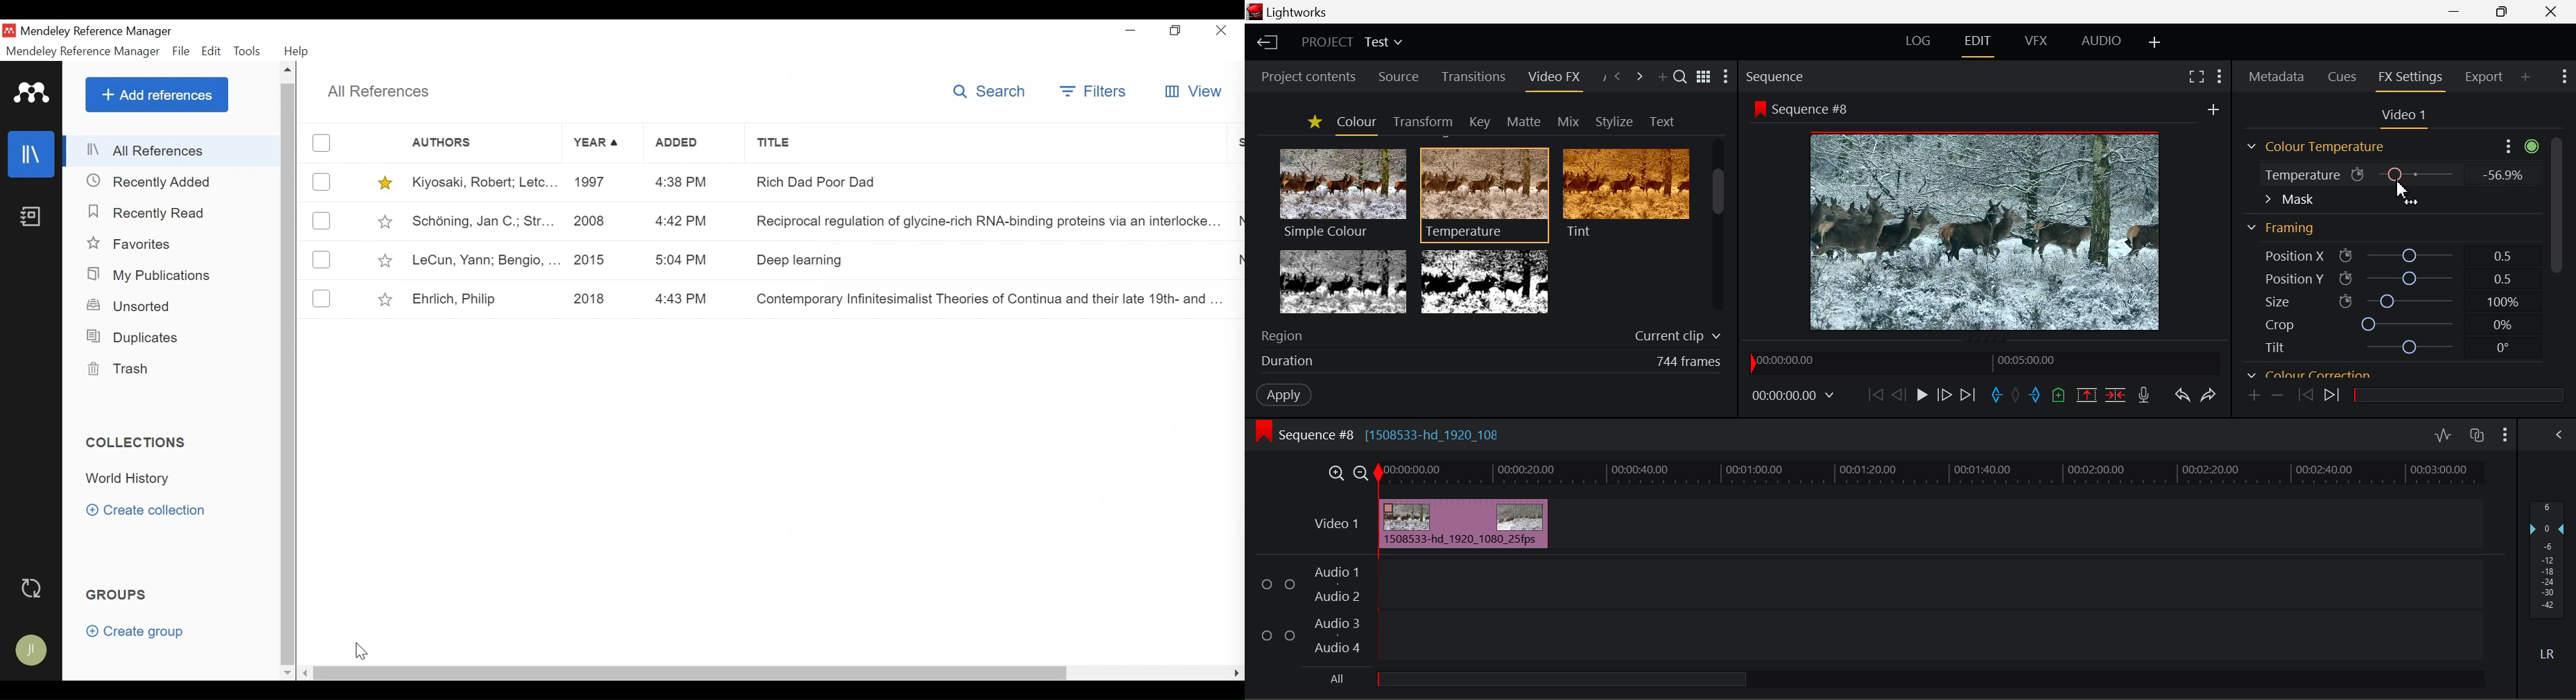  What do you see at coordinates (1393, 432) in the screenshot?
I see `Sequence #8 [1508533-hd_1920_108` at bounding box center [1393, 432].